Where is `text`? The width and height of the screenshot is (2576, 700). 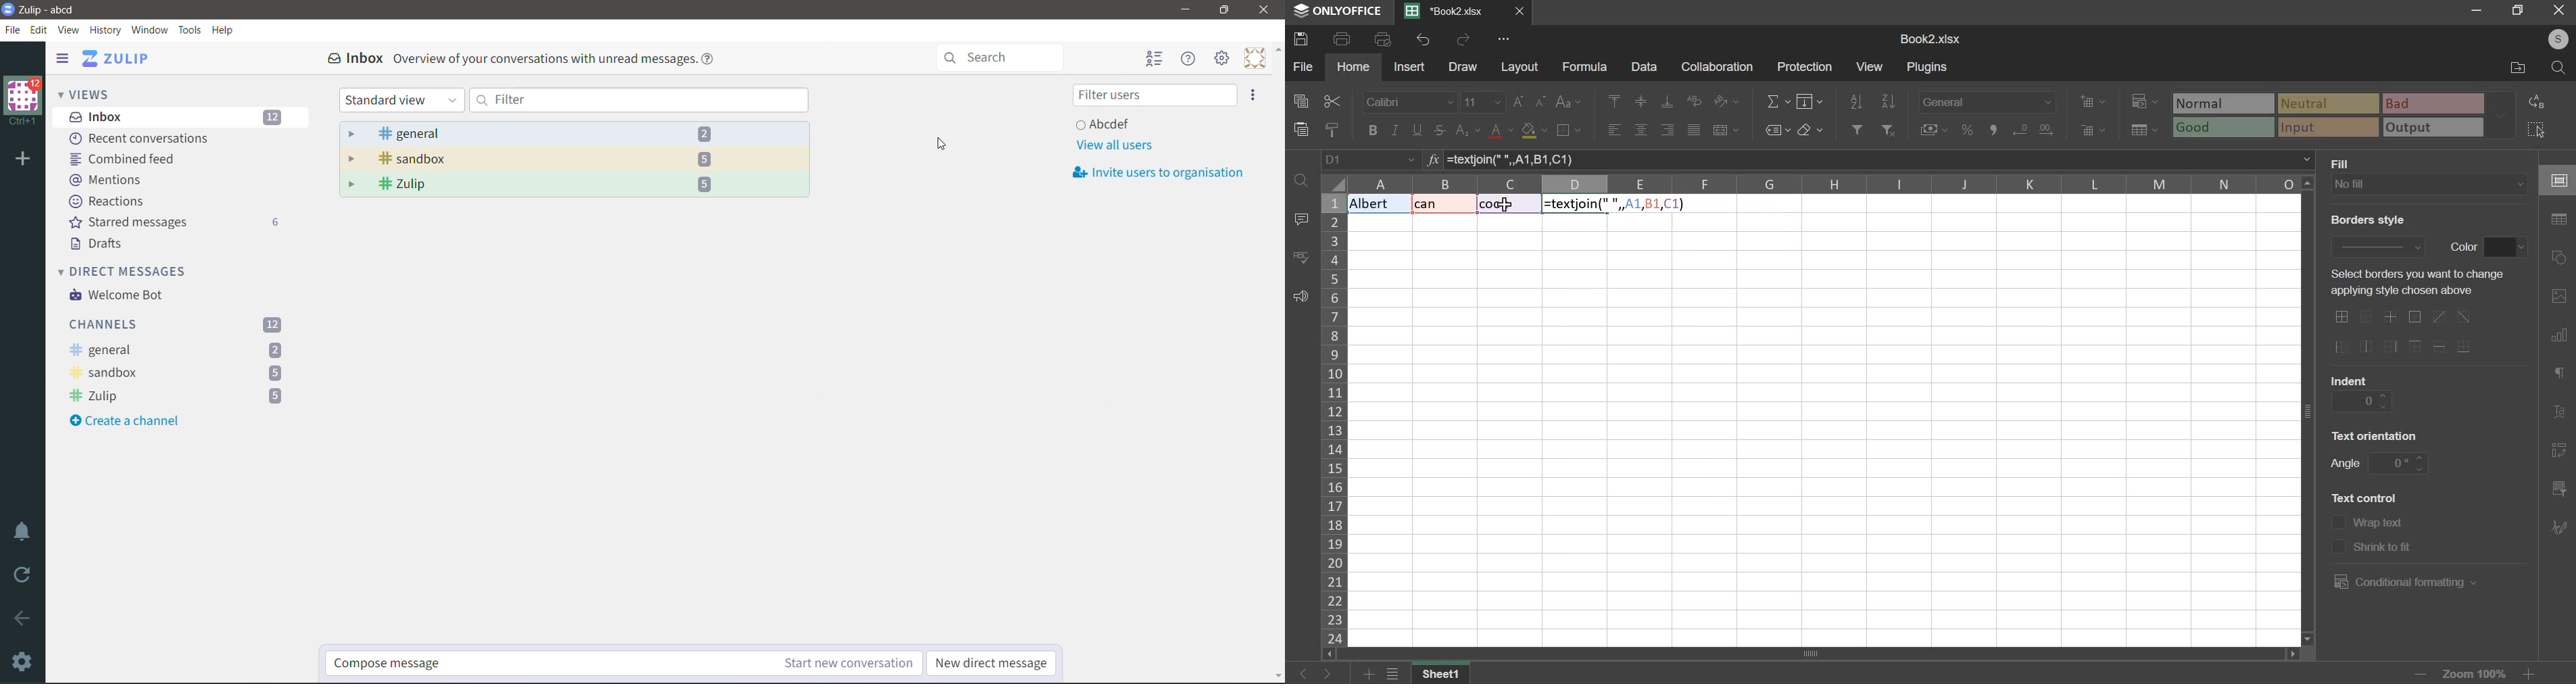
text is located at coordinates (2345, 163).